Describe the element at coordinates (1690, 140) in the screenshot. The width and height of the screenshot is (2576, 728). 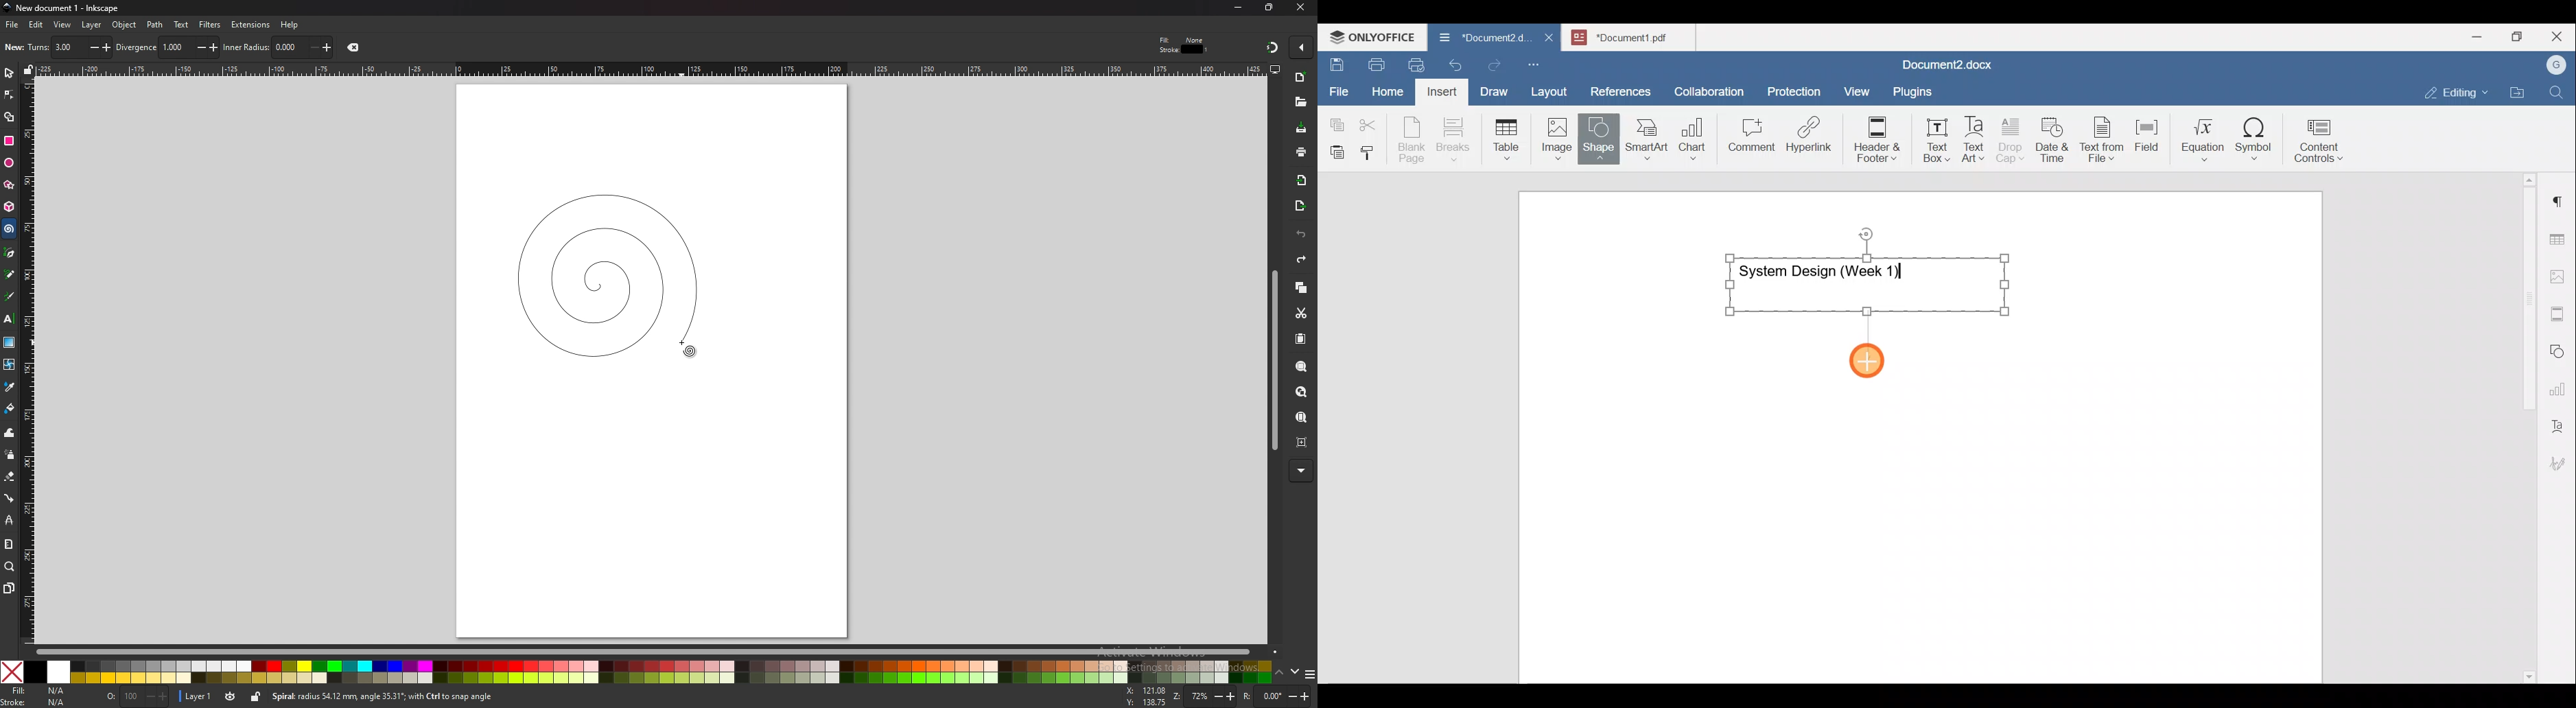
I see `Chart` at that location.